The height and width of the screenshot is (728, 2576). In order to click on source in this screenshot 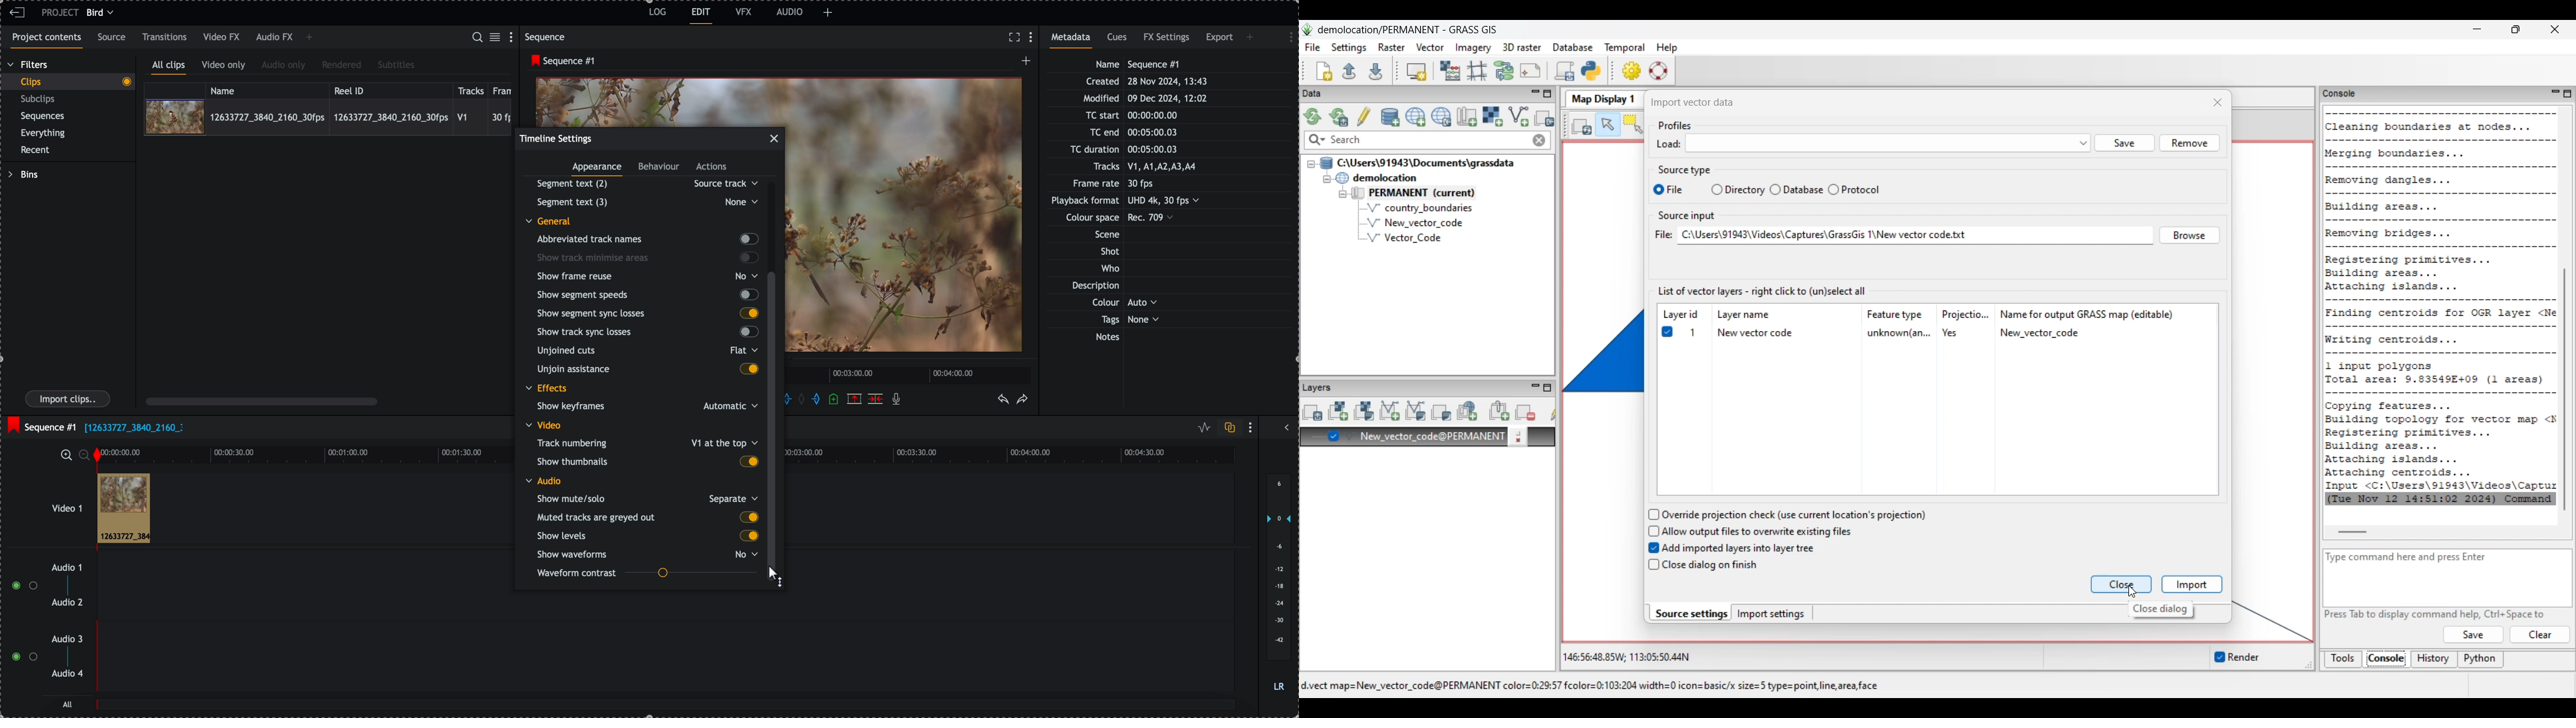, I will do `click(114, 38)`.